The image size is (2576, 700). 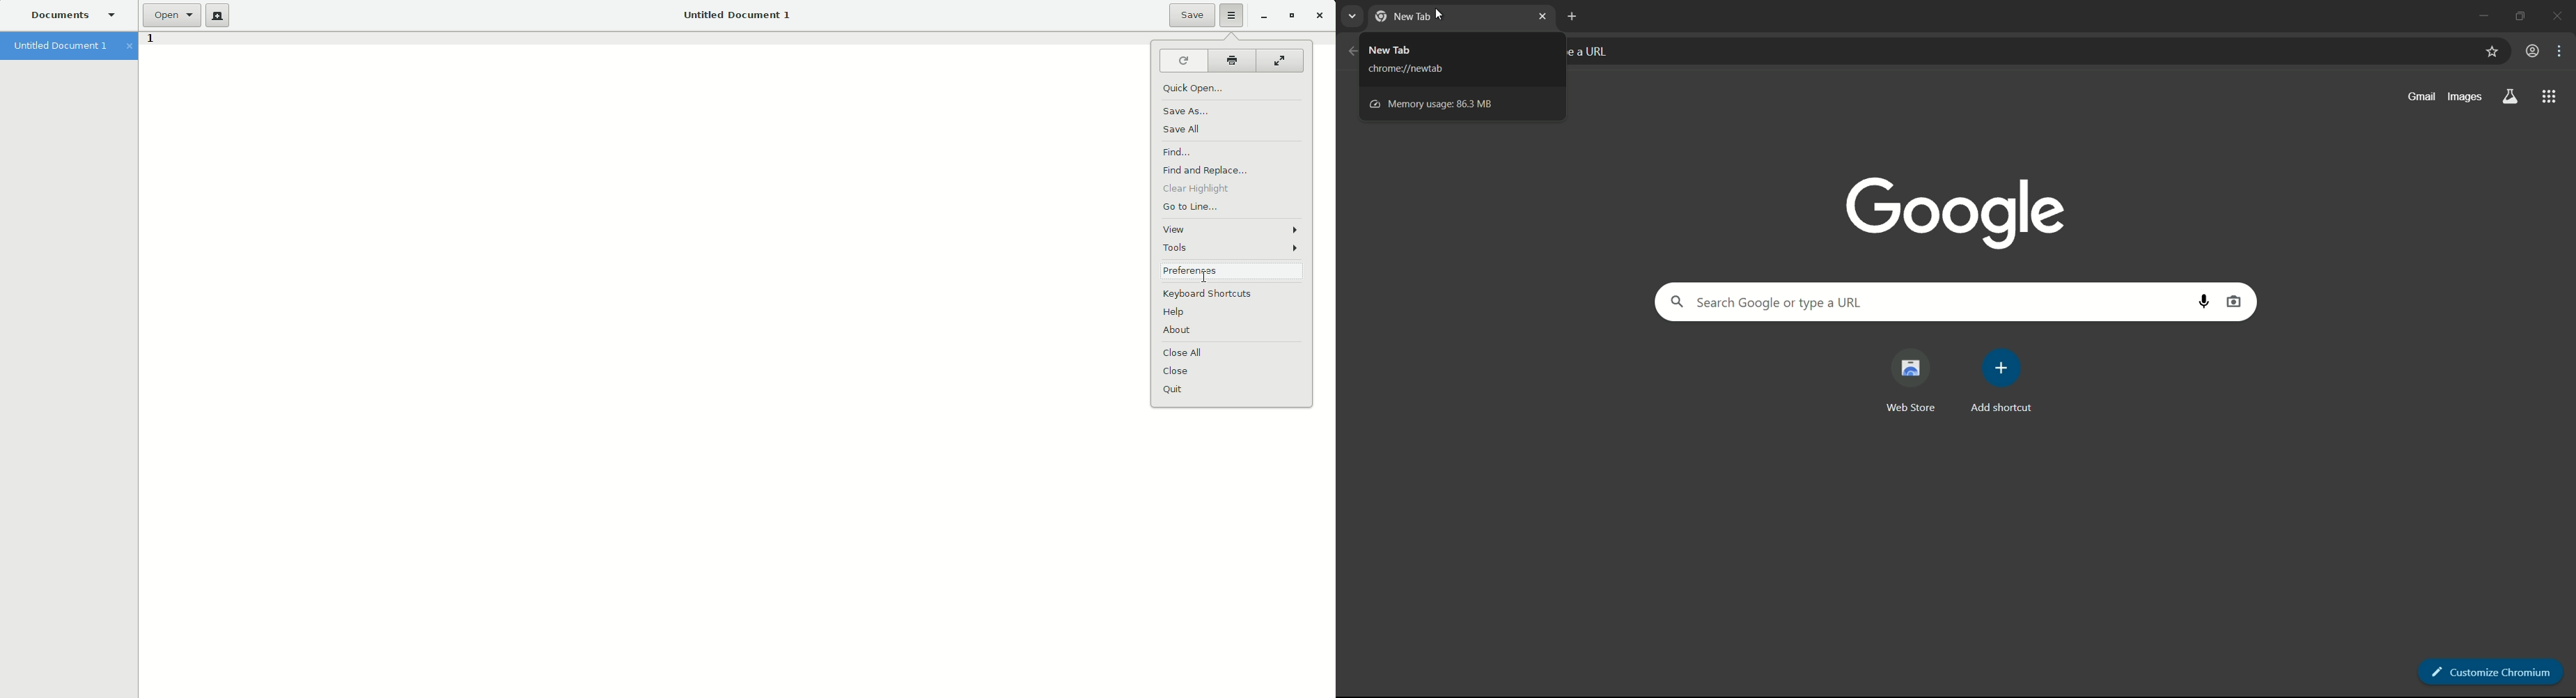 What do you see at coordinates (1232, 16) in the screenshot?
I see `Options` at bounding box center [1232, 16].